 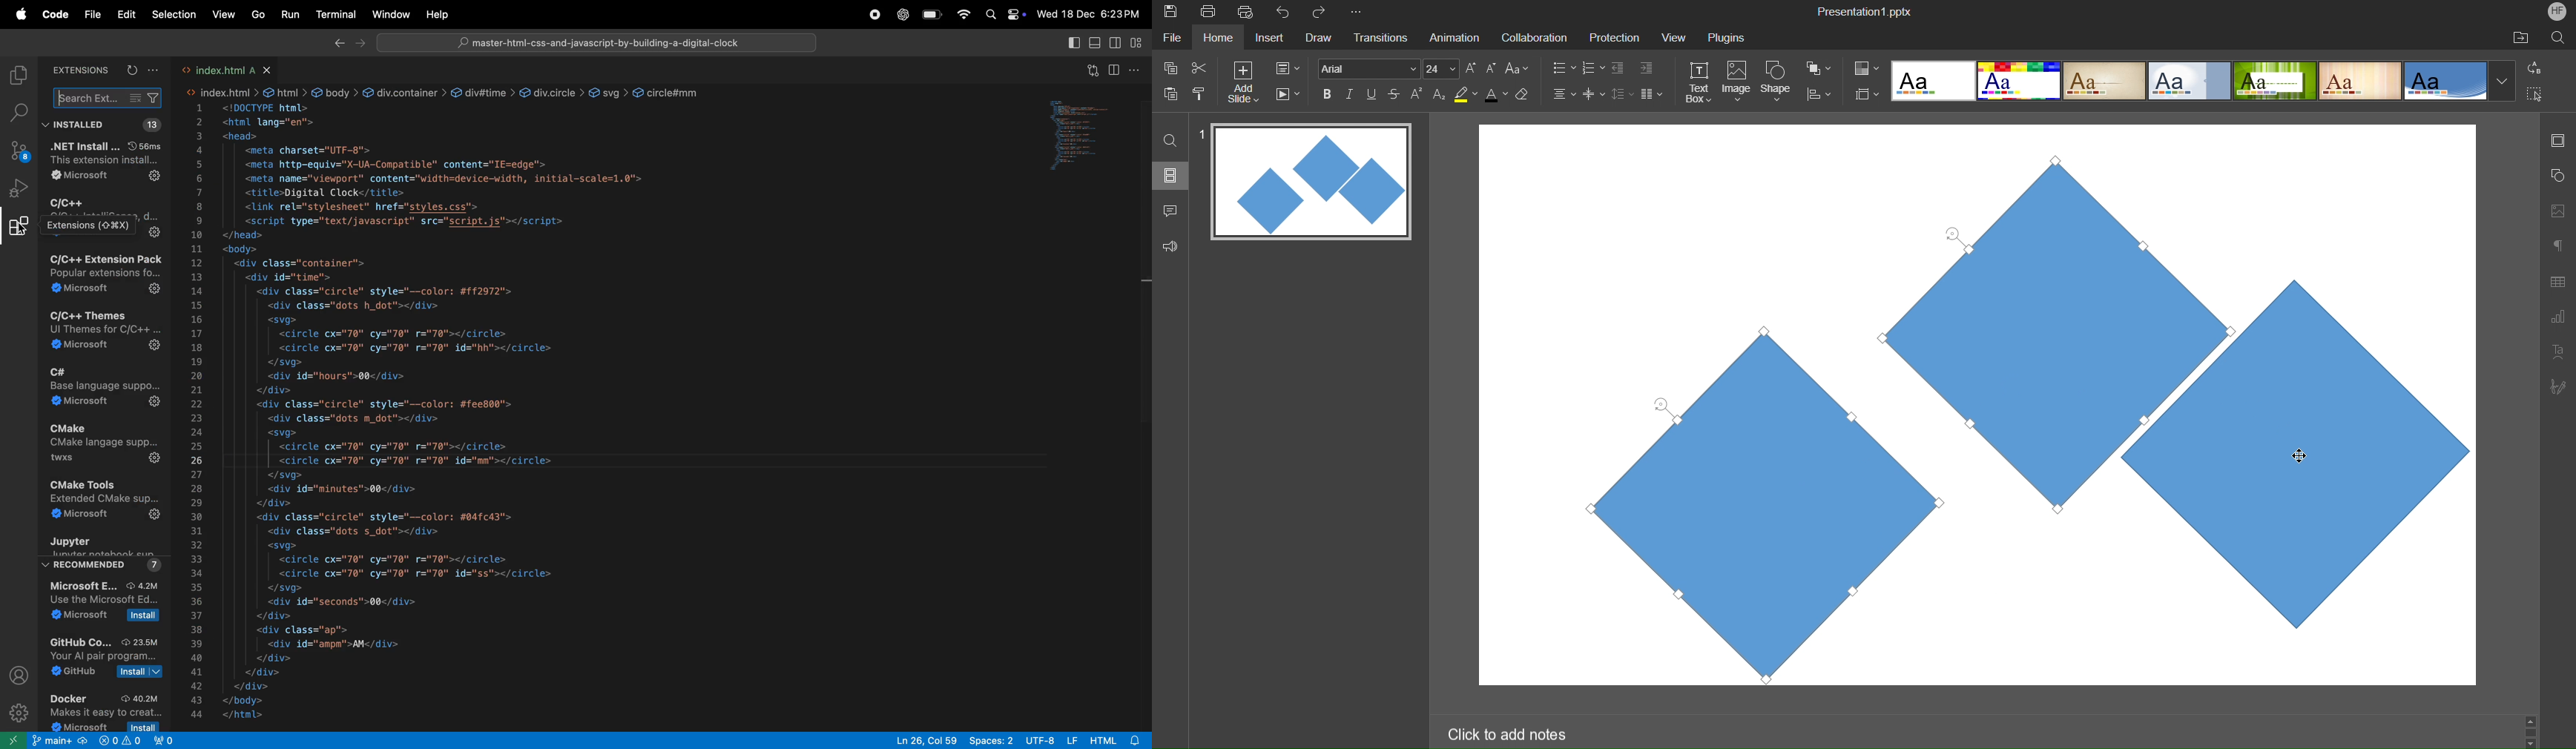 I want to click on cut, so click(x=1199, y=67).